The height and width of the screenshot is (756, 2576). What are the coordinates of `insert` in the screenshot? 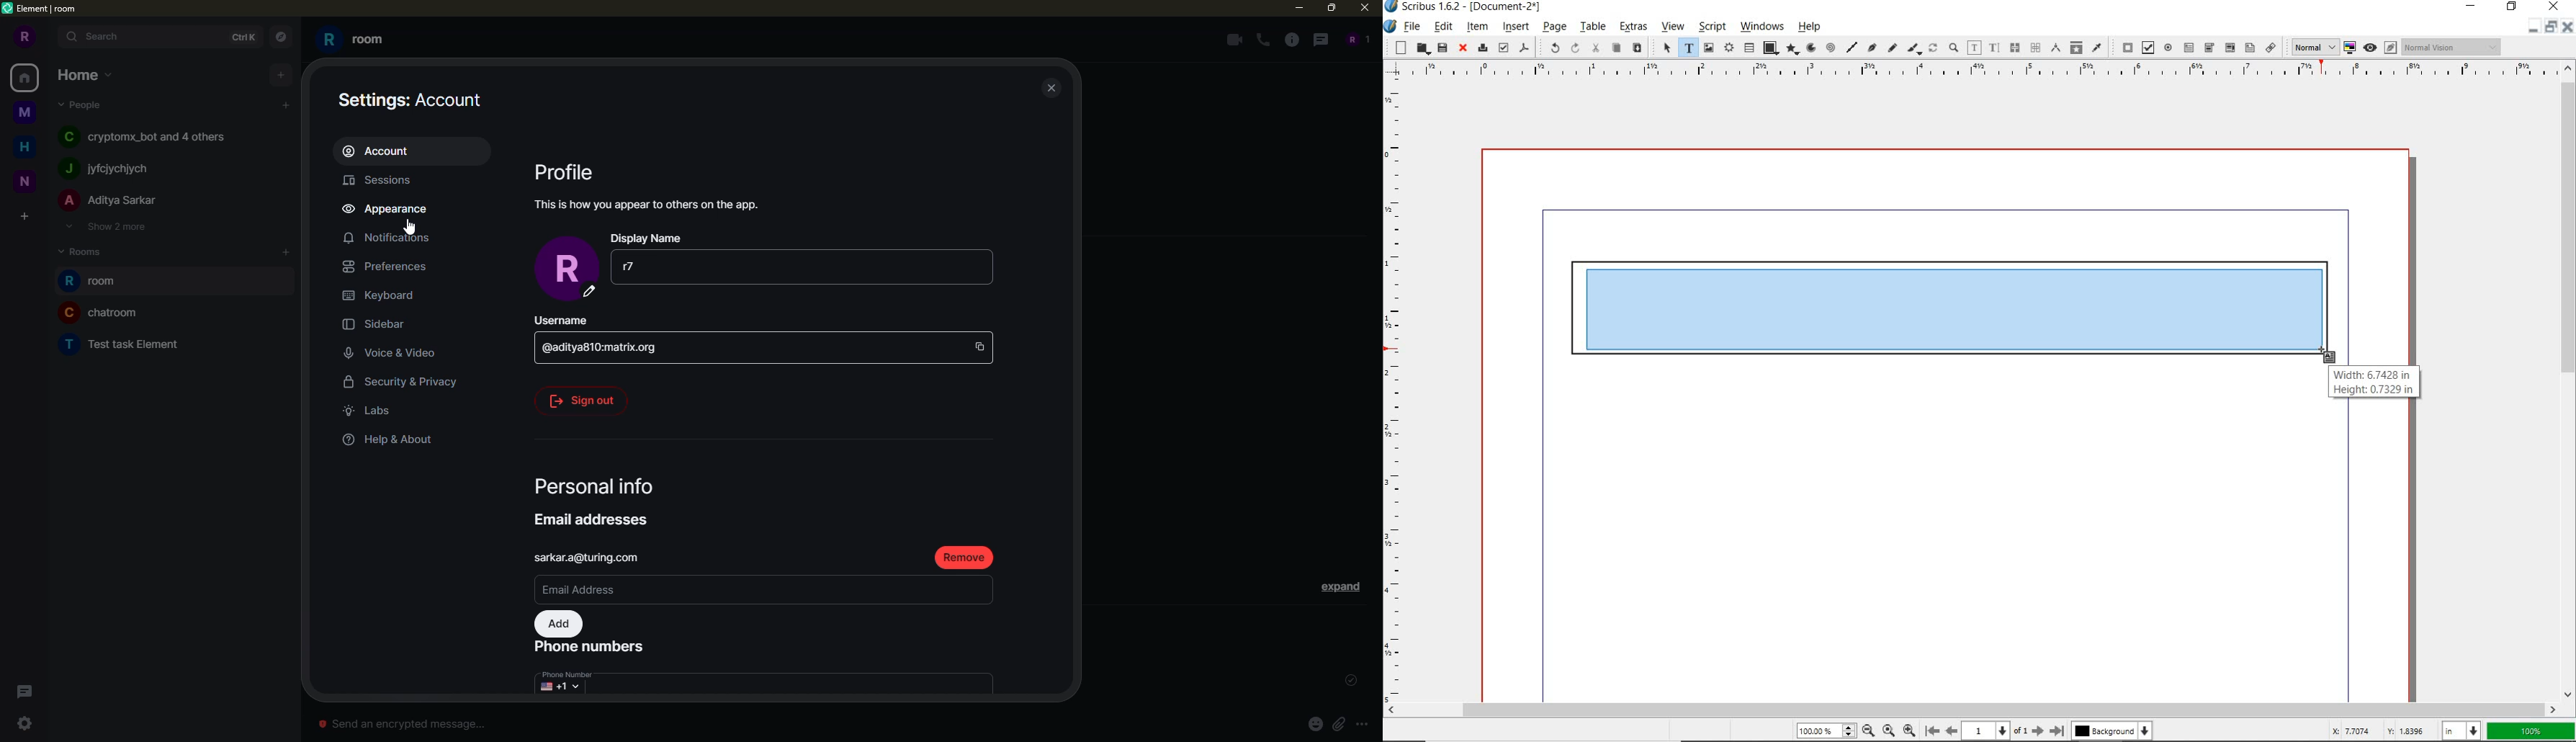 It's located at (1515, 27).